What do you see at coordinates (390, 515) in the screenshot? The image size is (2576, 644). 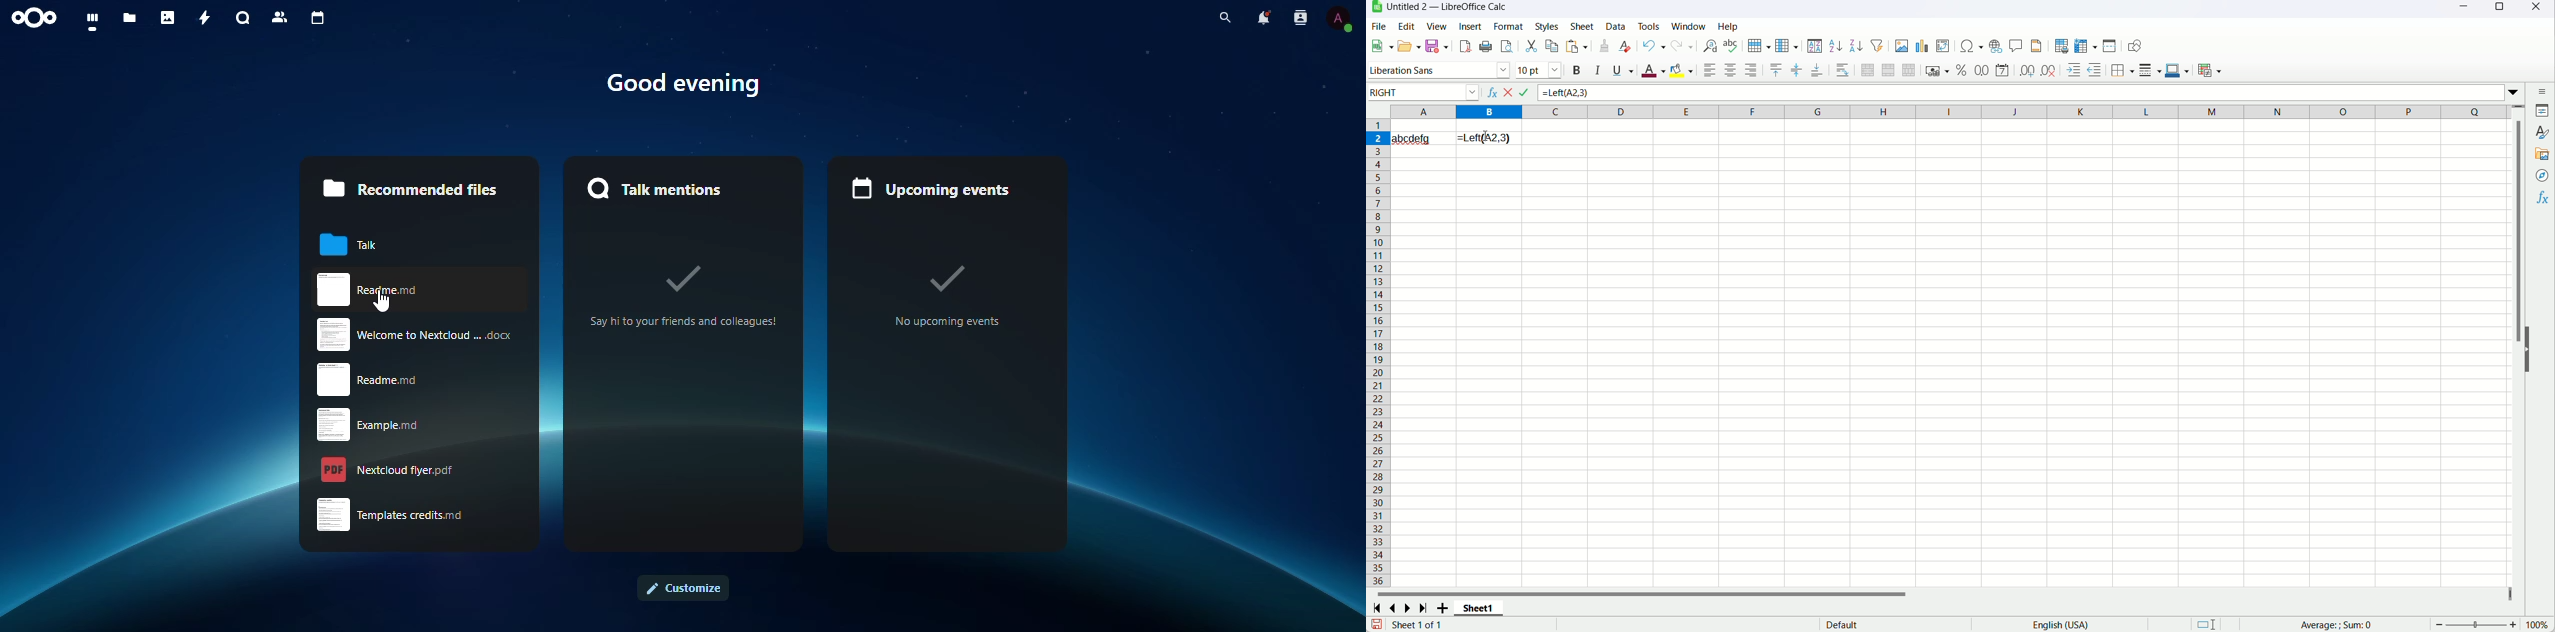 I see `Templates credits.md` at bounding box center [390, 515].